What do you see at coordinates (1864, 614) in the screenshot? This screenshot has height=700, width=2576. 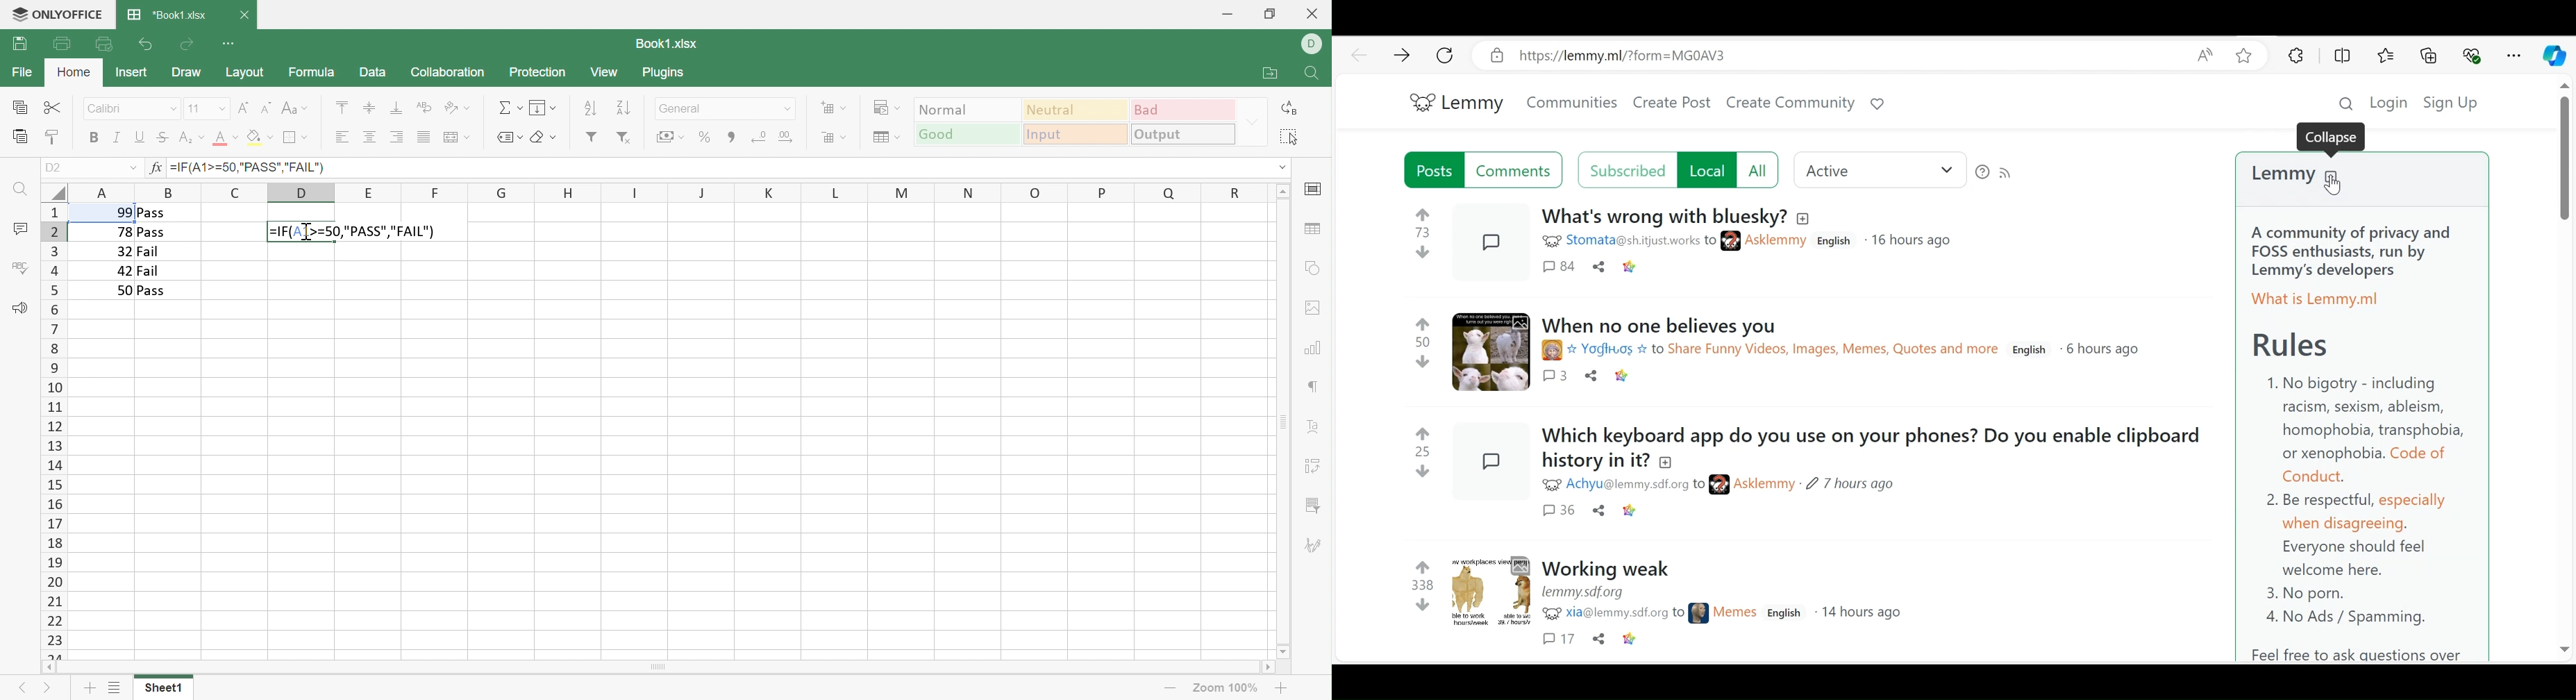 I see `Time posted` at bounding box center [1864, 614].